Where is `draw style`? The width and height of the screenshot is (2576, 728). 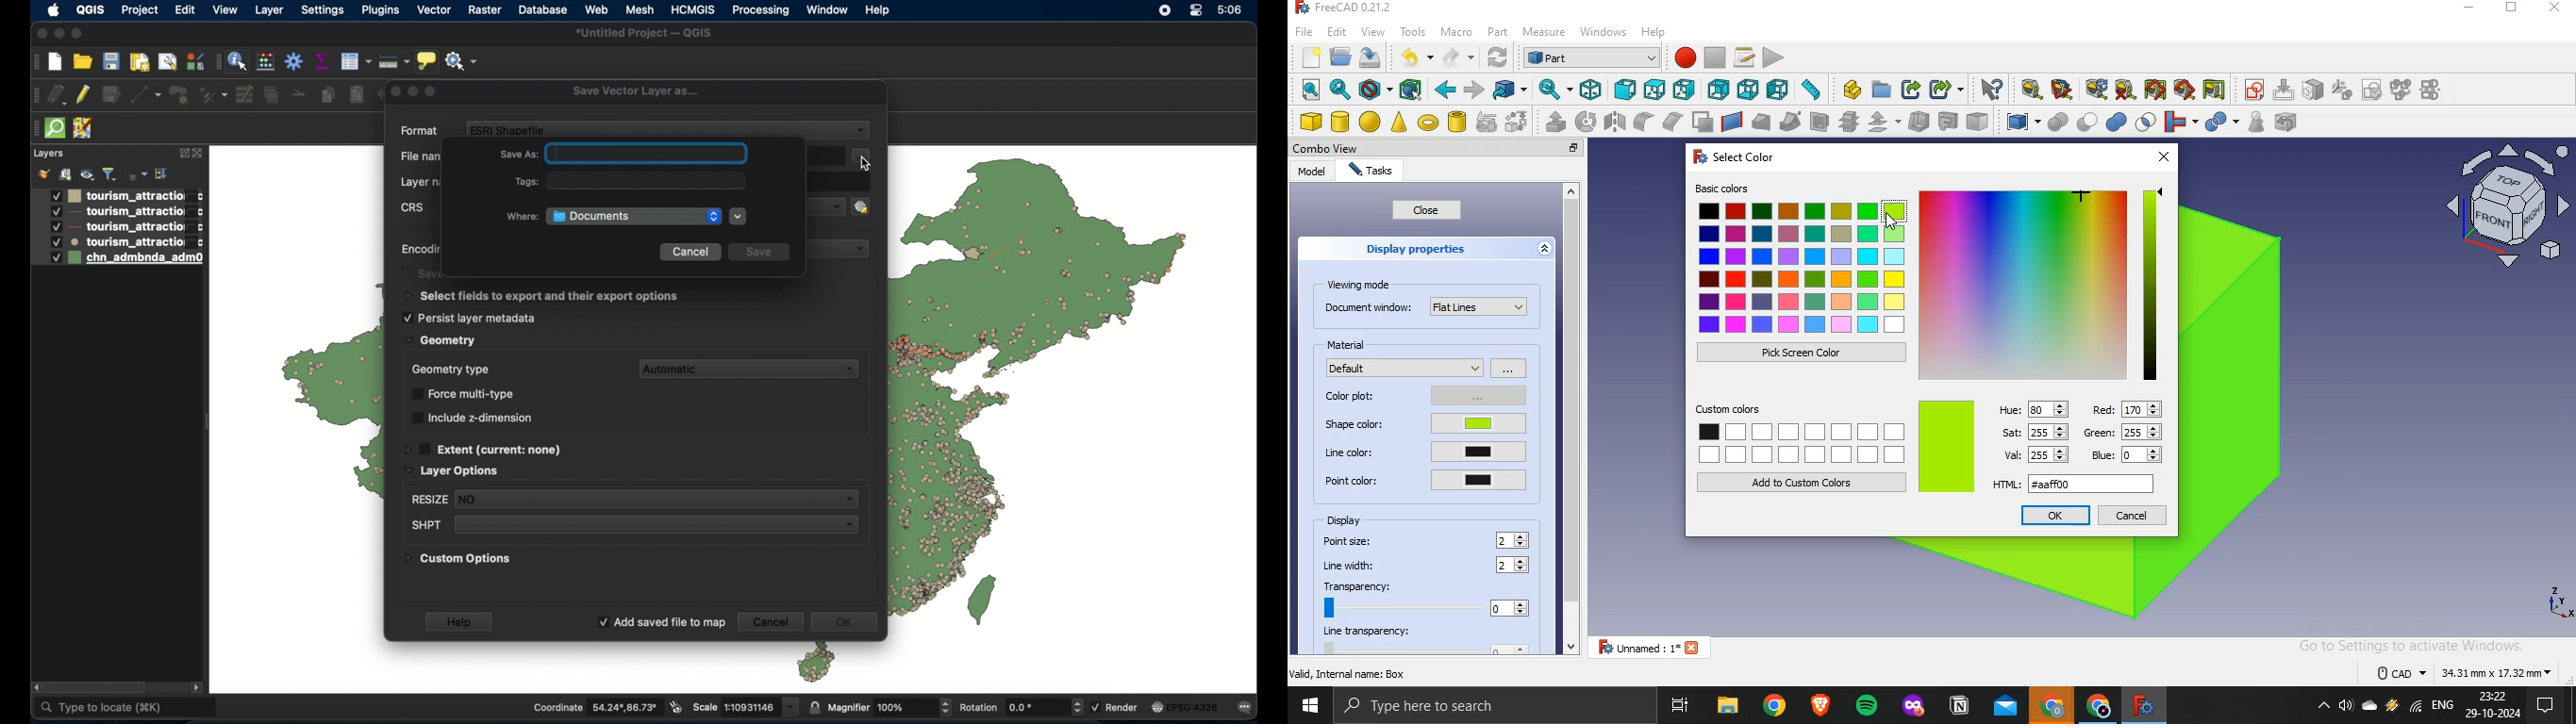
draw style is located at coordinates (1372, 90).